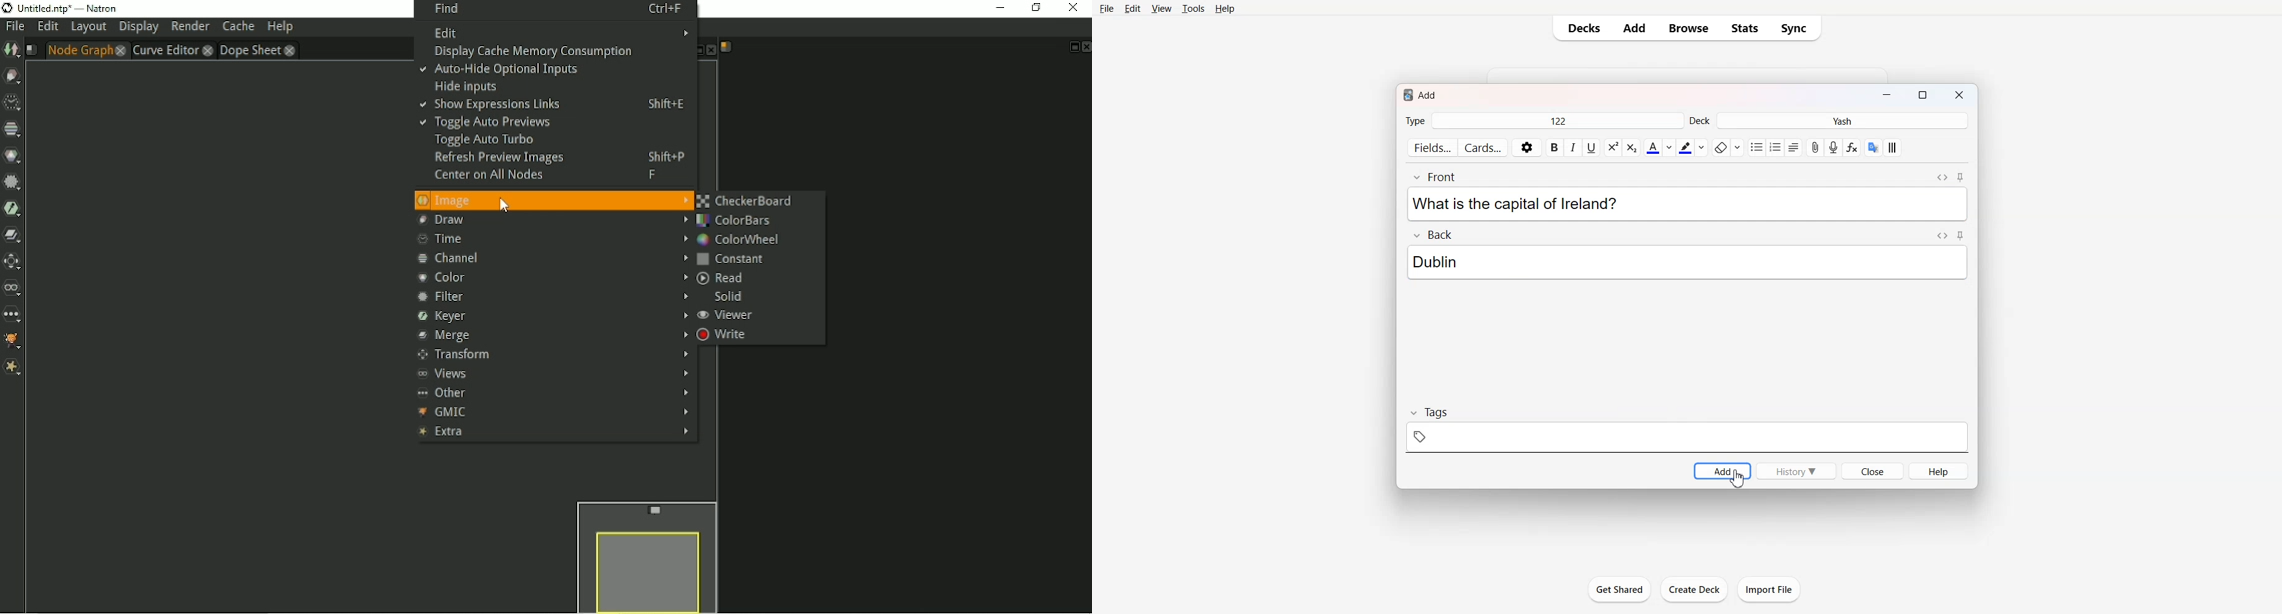  What do you see at coordinates (1852, 148) in the screenshot?
I see `Equations` at bounding box center [1852, 148].